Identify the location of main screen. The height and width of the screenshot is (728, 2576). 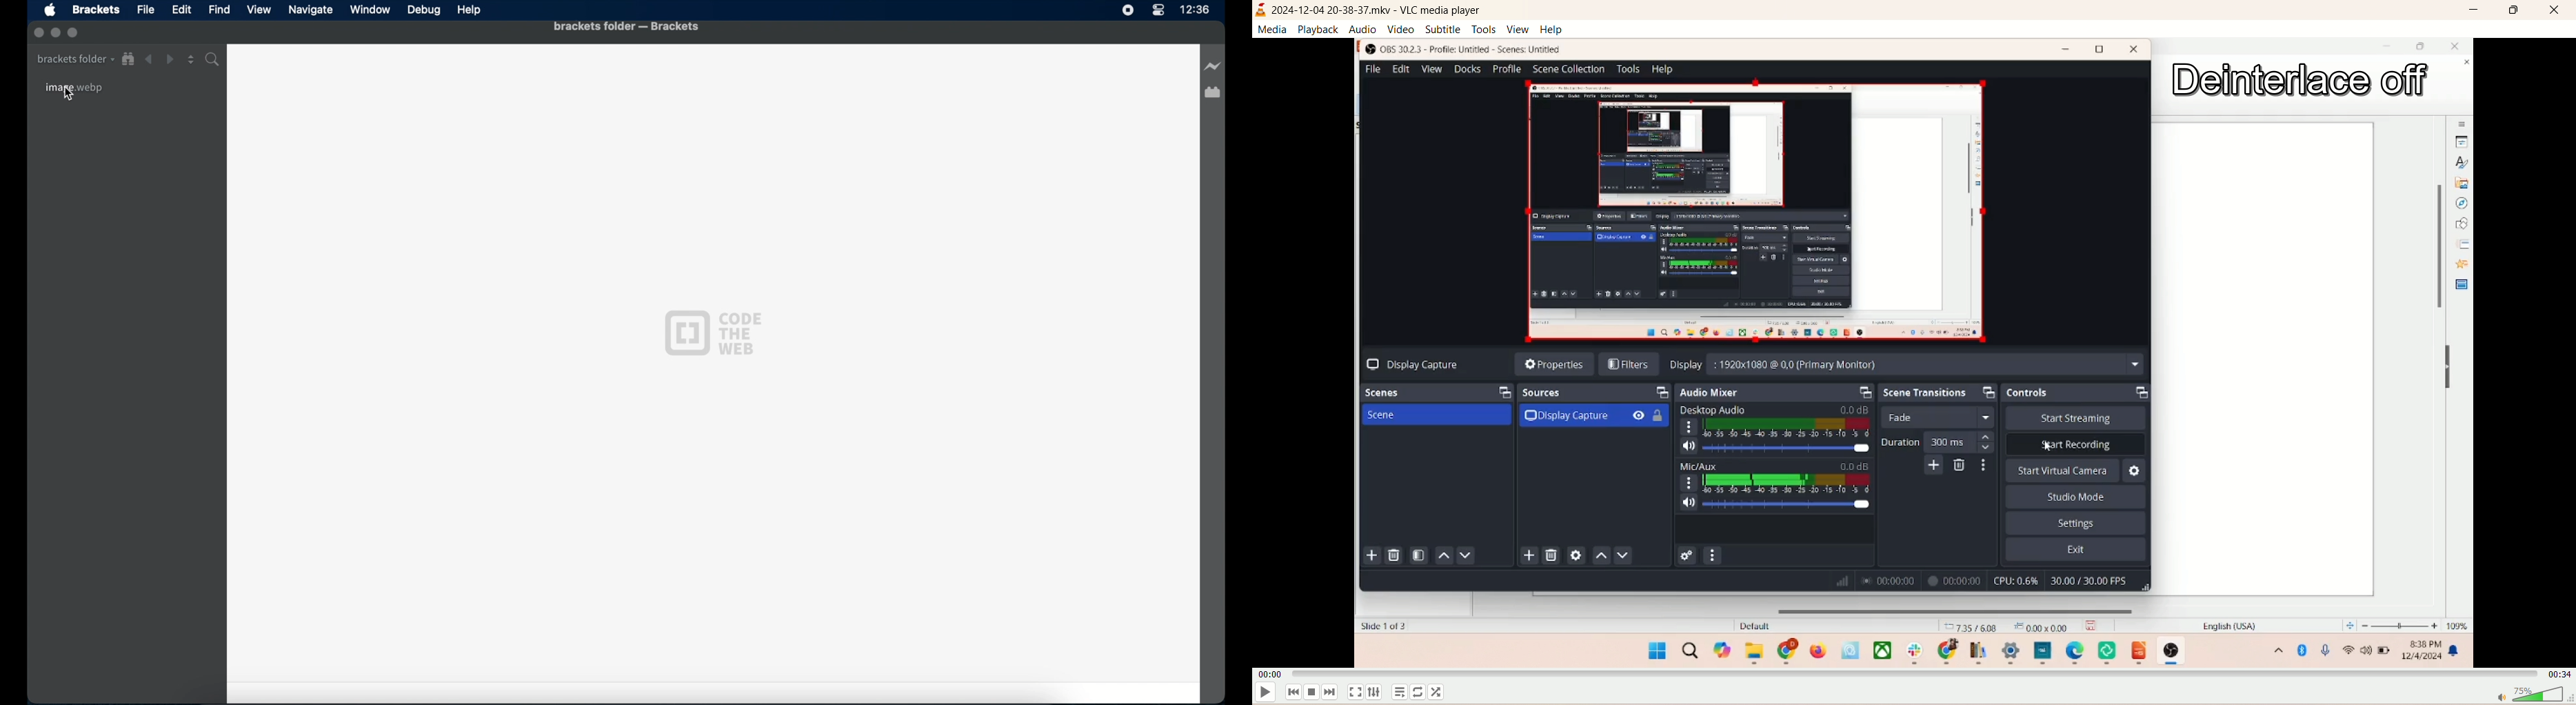
(1708, 352).